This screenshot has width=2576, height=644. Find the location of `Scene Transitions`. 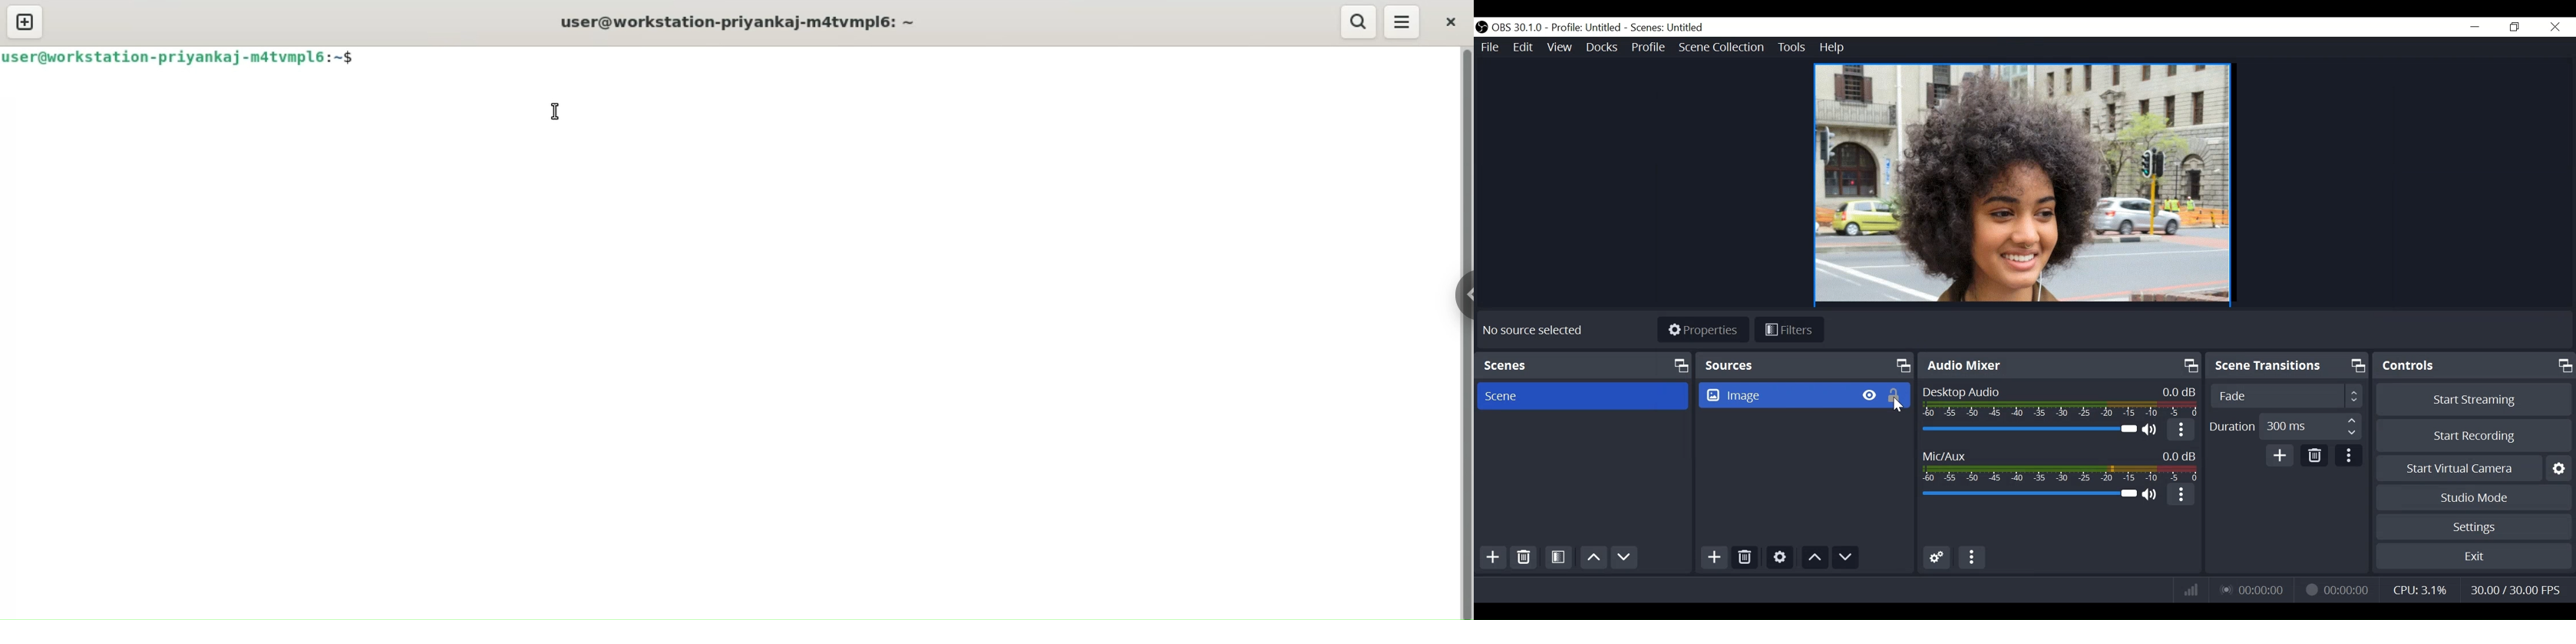

Scene Transitions is located at coordinates (2288, 366).